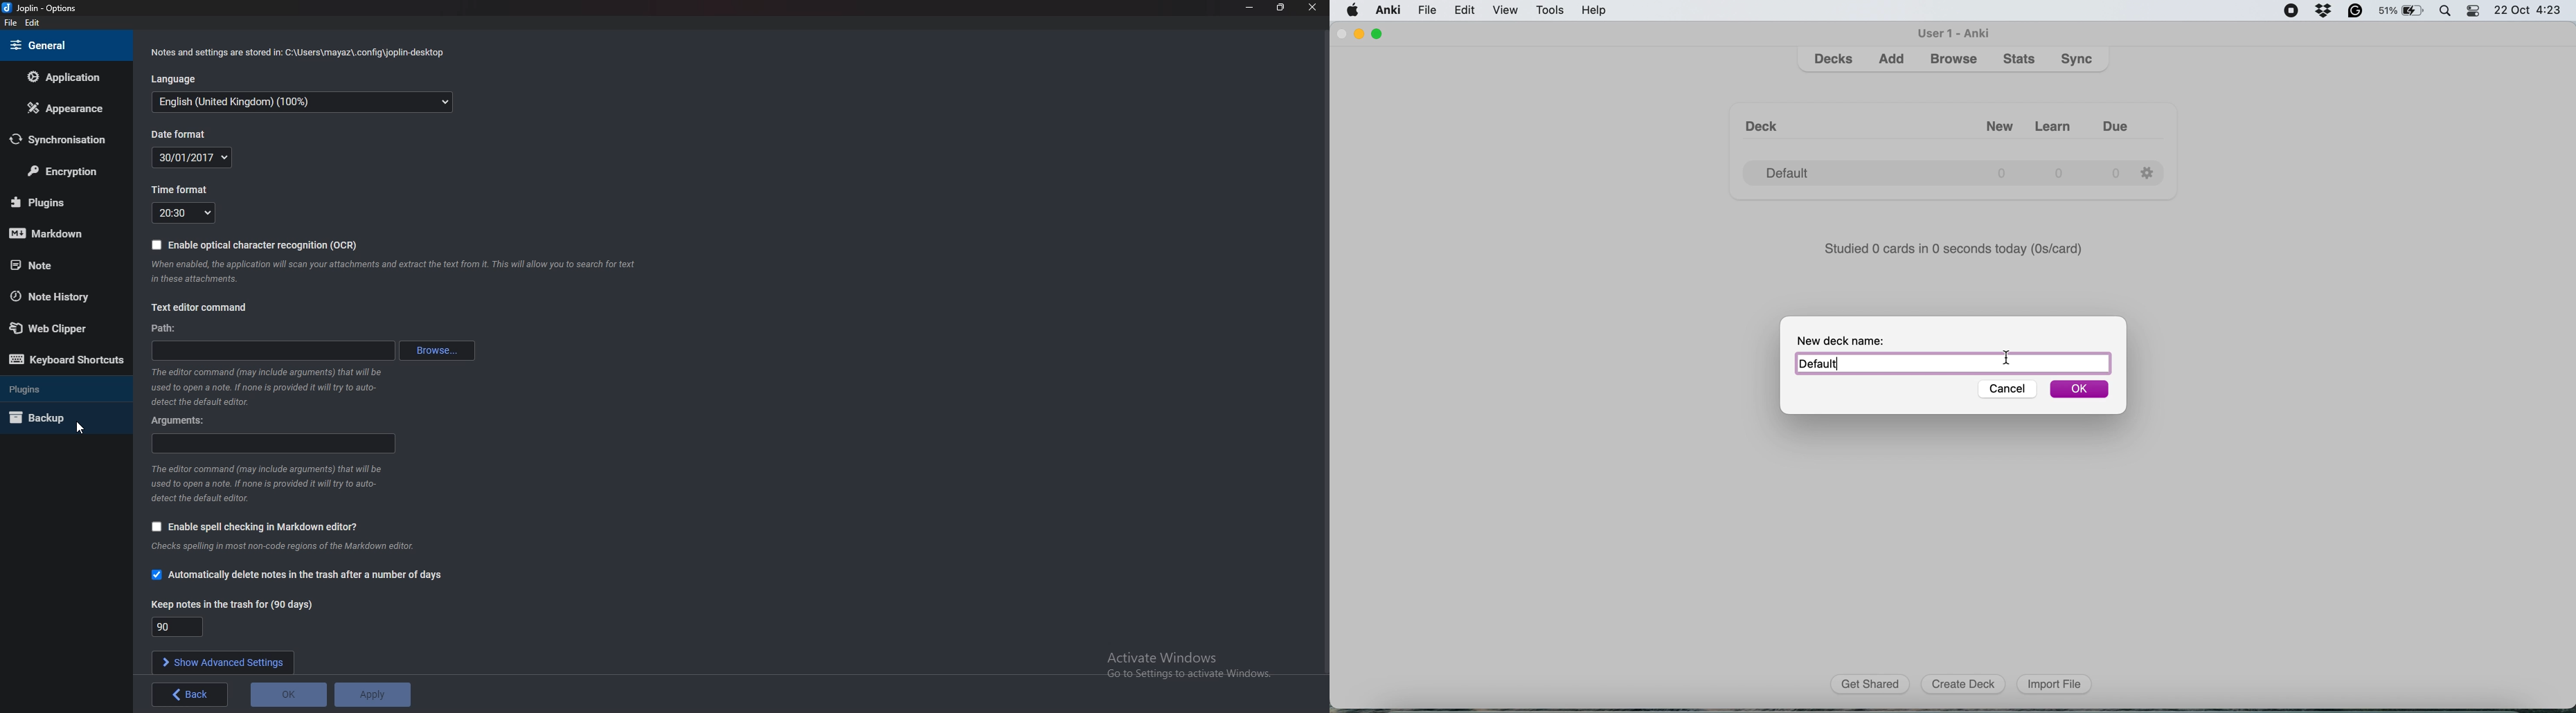 Image resolution: width=2576 pixels, height=728 pixels. What do you see at coordinates (231, 662) in the screenshot?
I see `Show advanced settings` at bounding box center [231, 662].